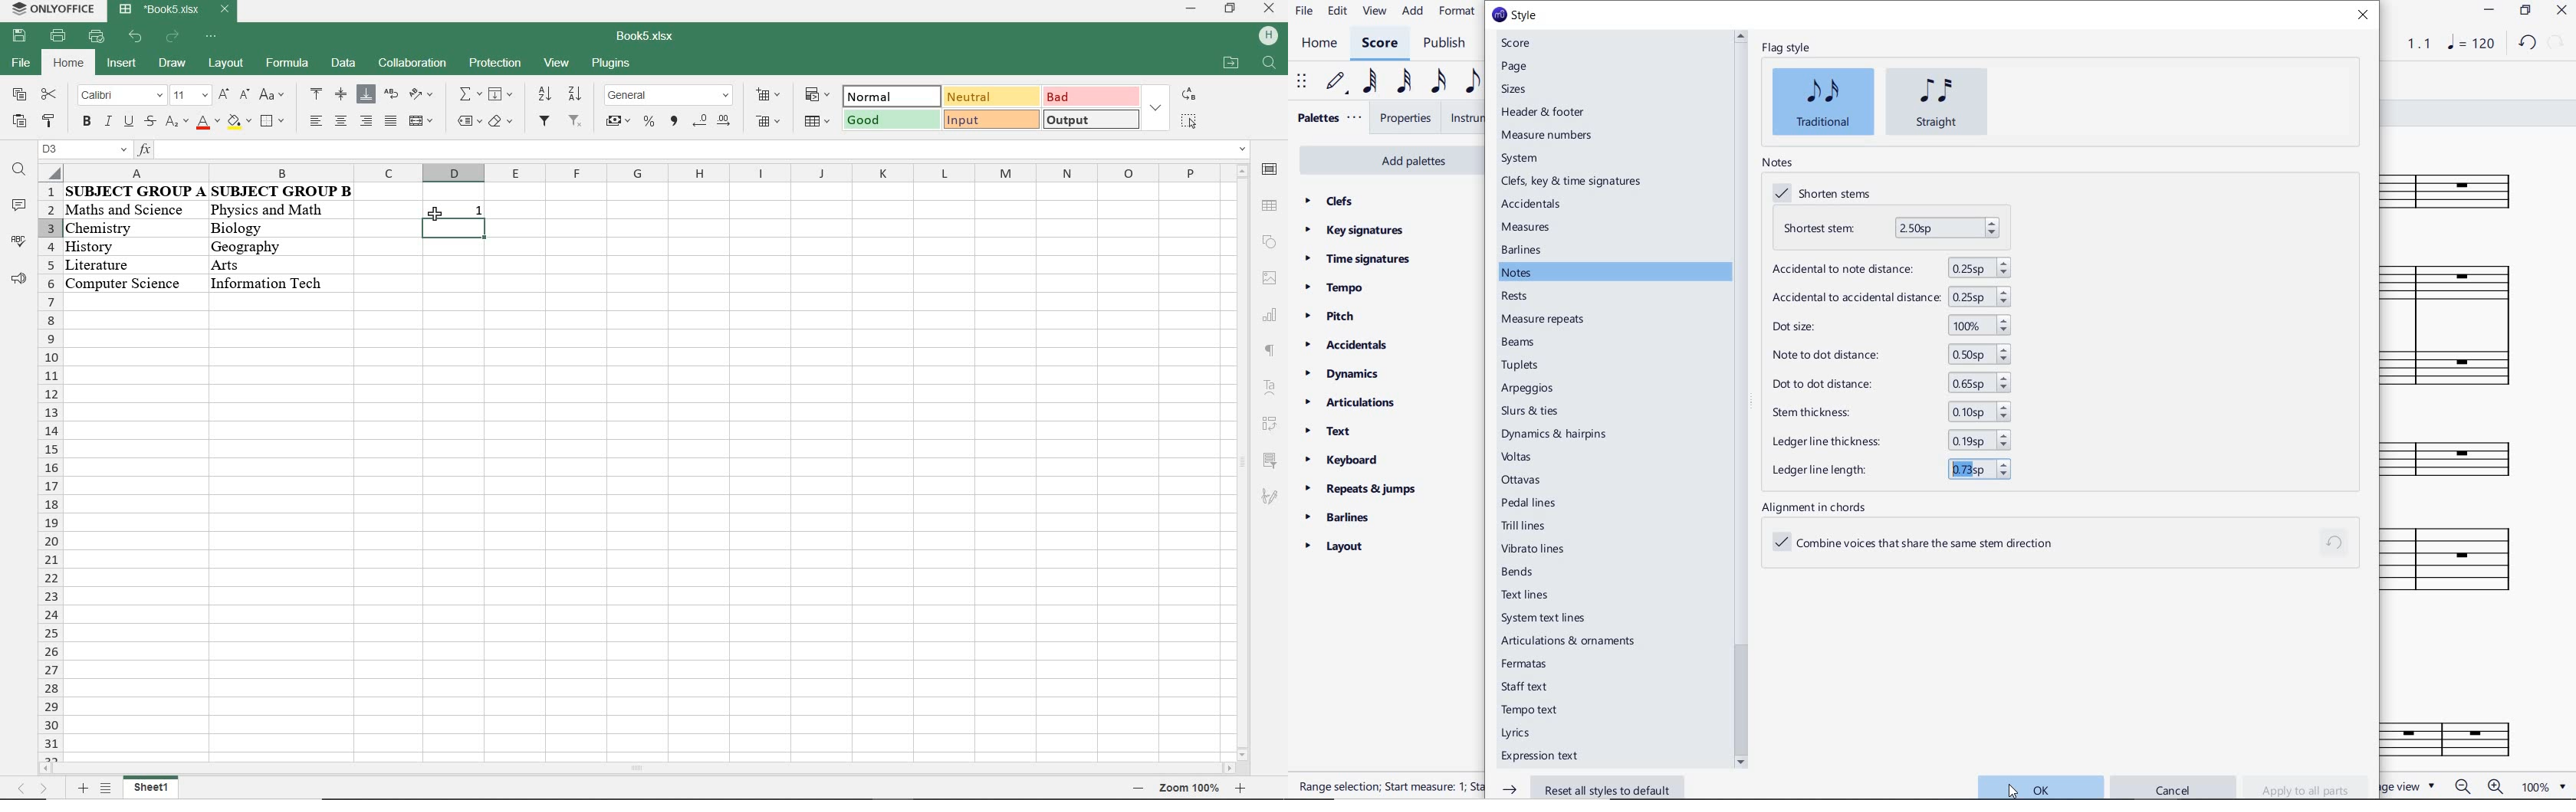 This screenshot has width=2576, height=812. I want to click on view, so click(1372, 11).